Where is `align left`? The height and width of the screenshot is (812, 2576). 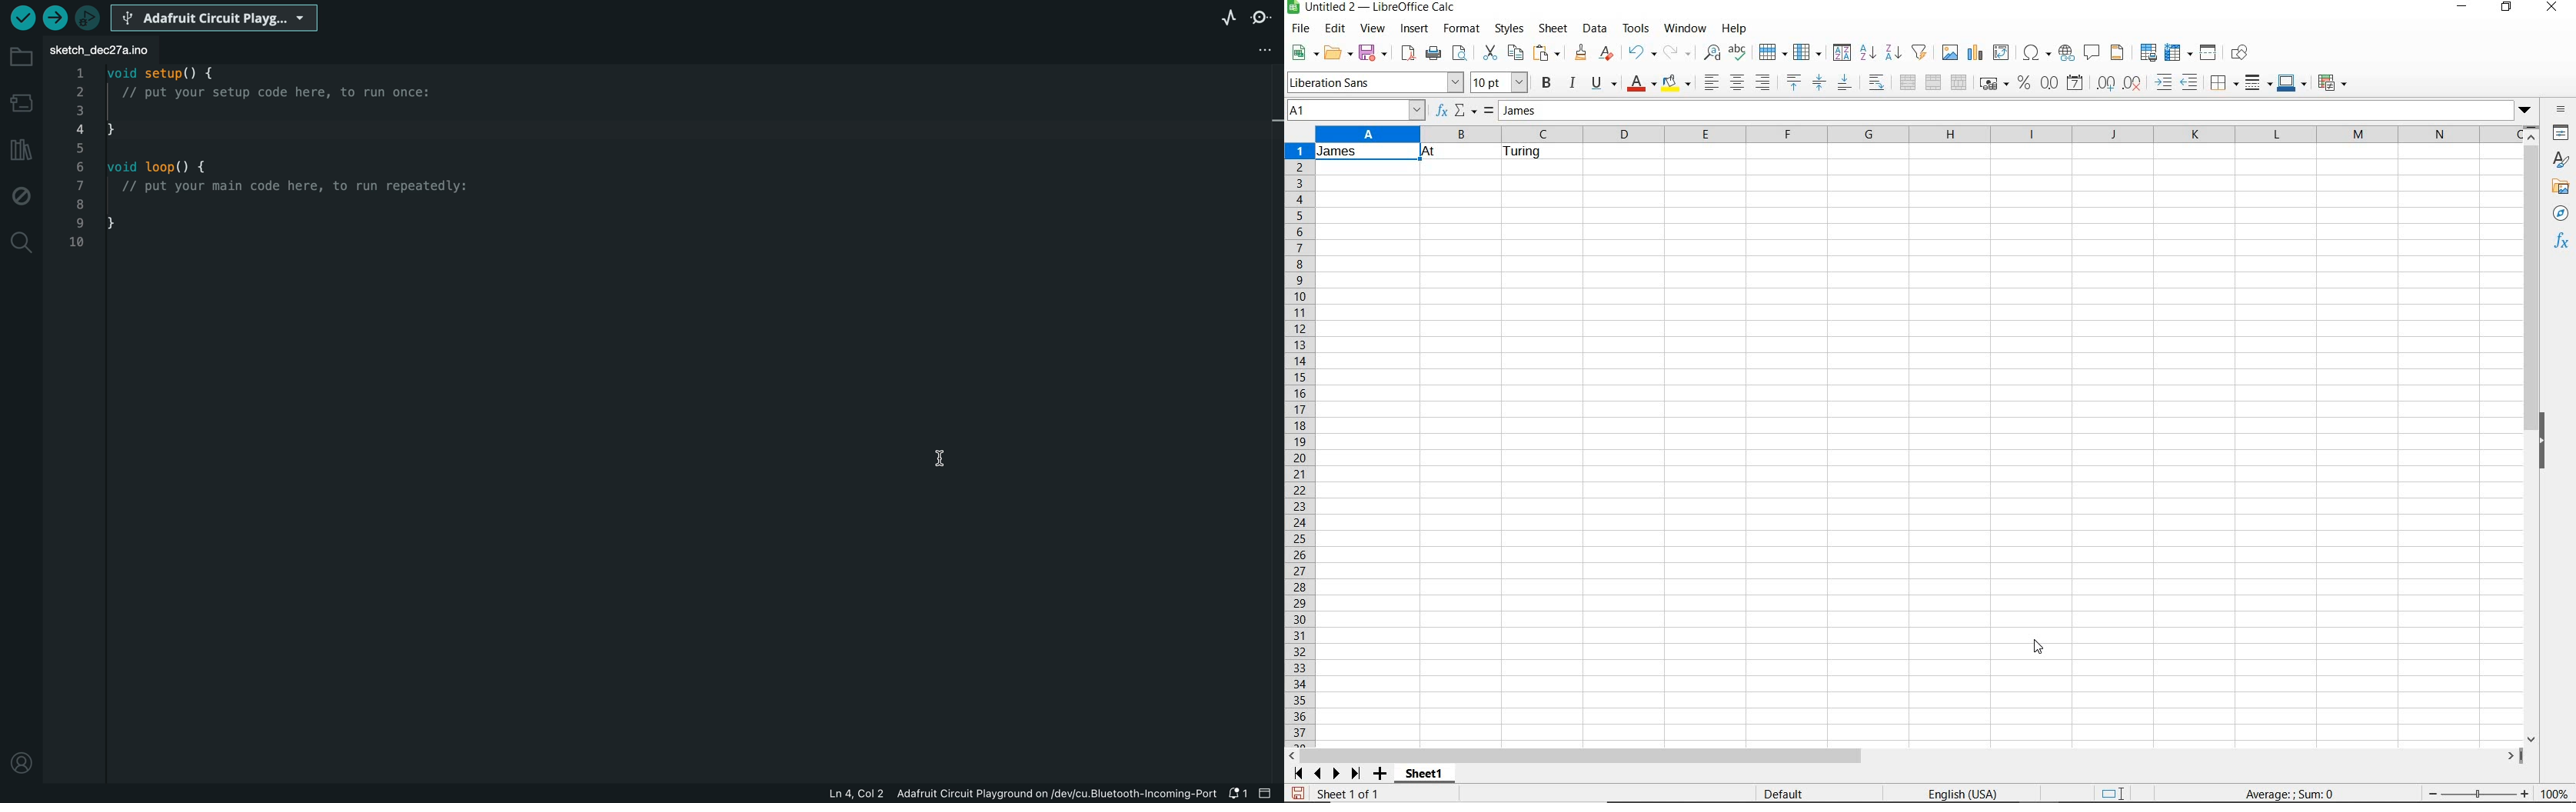 align left is located at coordinates (1709, 80).